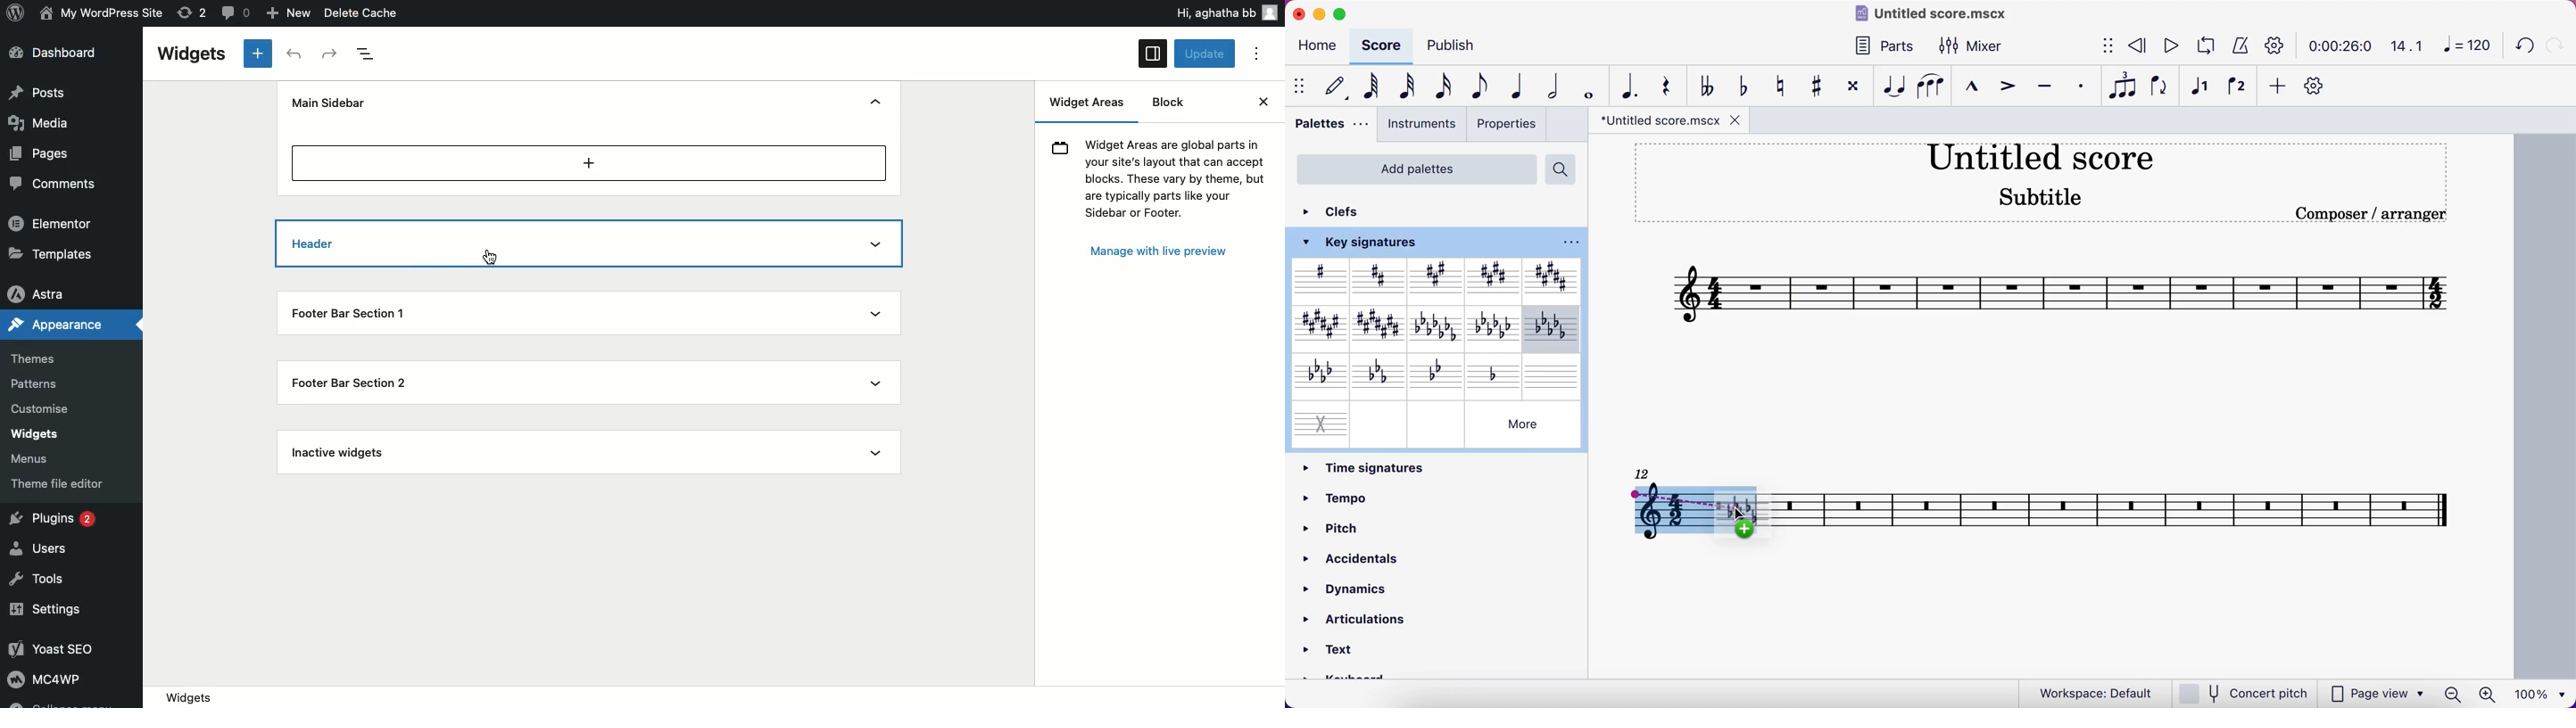  Describe the element at coordinates (1379, 497) in the screenshot. I see `tempo` at that location.